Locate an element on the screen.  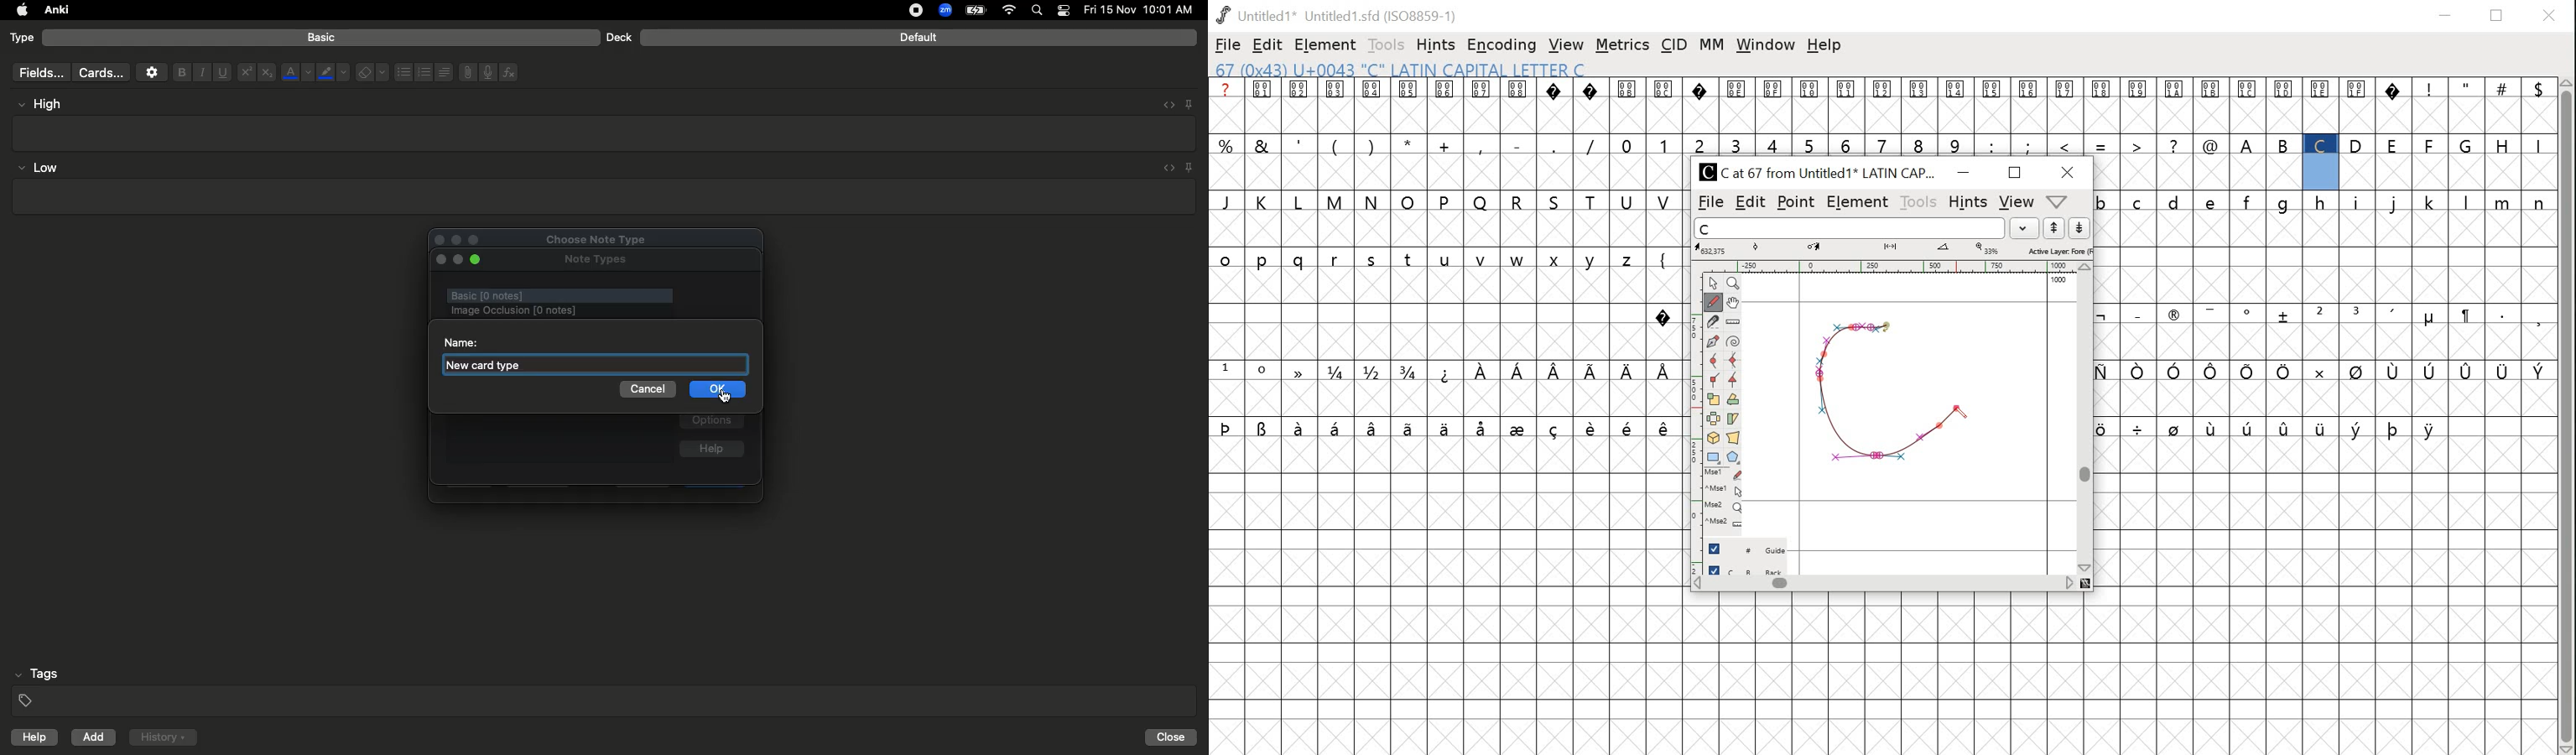
help is located at coordinates (711, 450).